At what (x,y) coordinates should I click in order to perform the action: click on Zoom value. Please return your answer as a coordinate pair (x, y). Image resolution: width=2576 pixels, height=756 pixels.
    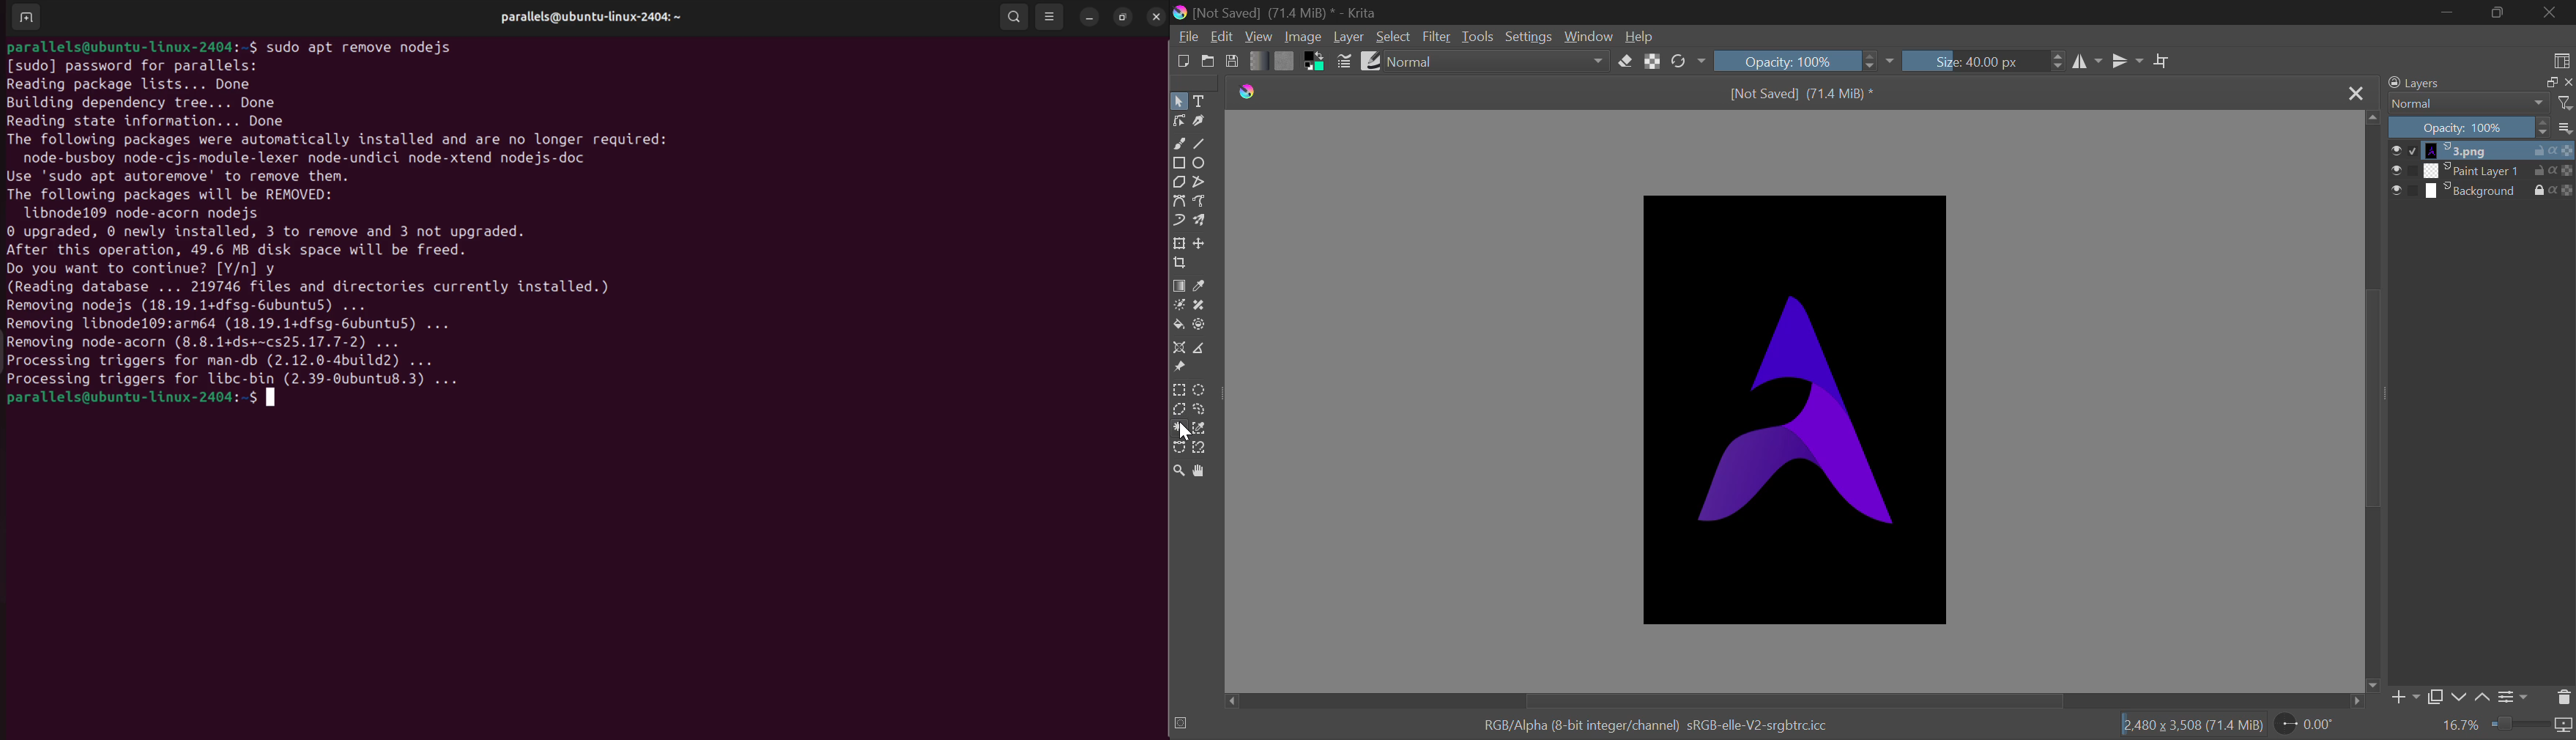
    Looking at the image, I should click on (2461, 725).